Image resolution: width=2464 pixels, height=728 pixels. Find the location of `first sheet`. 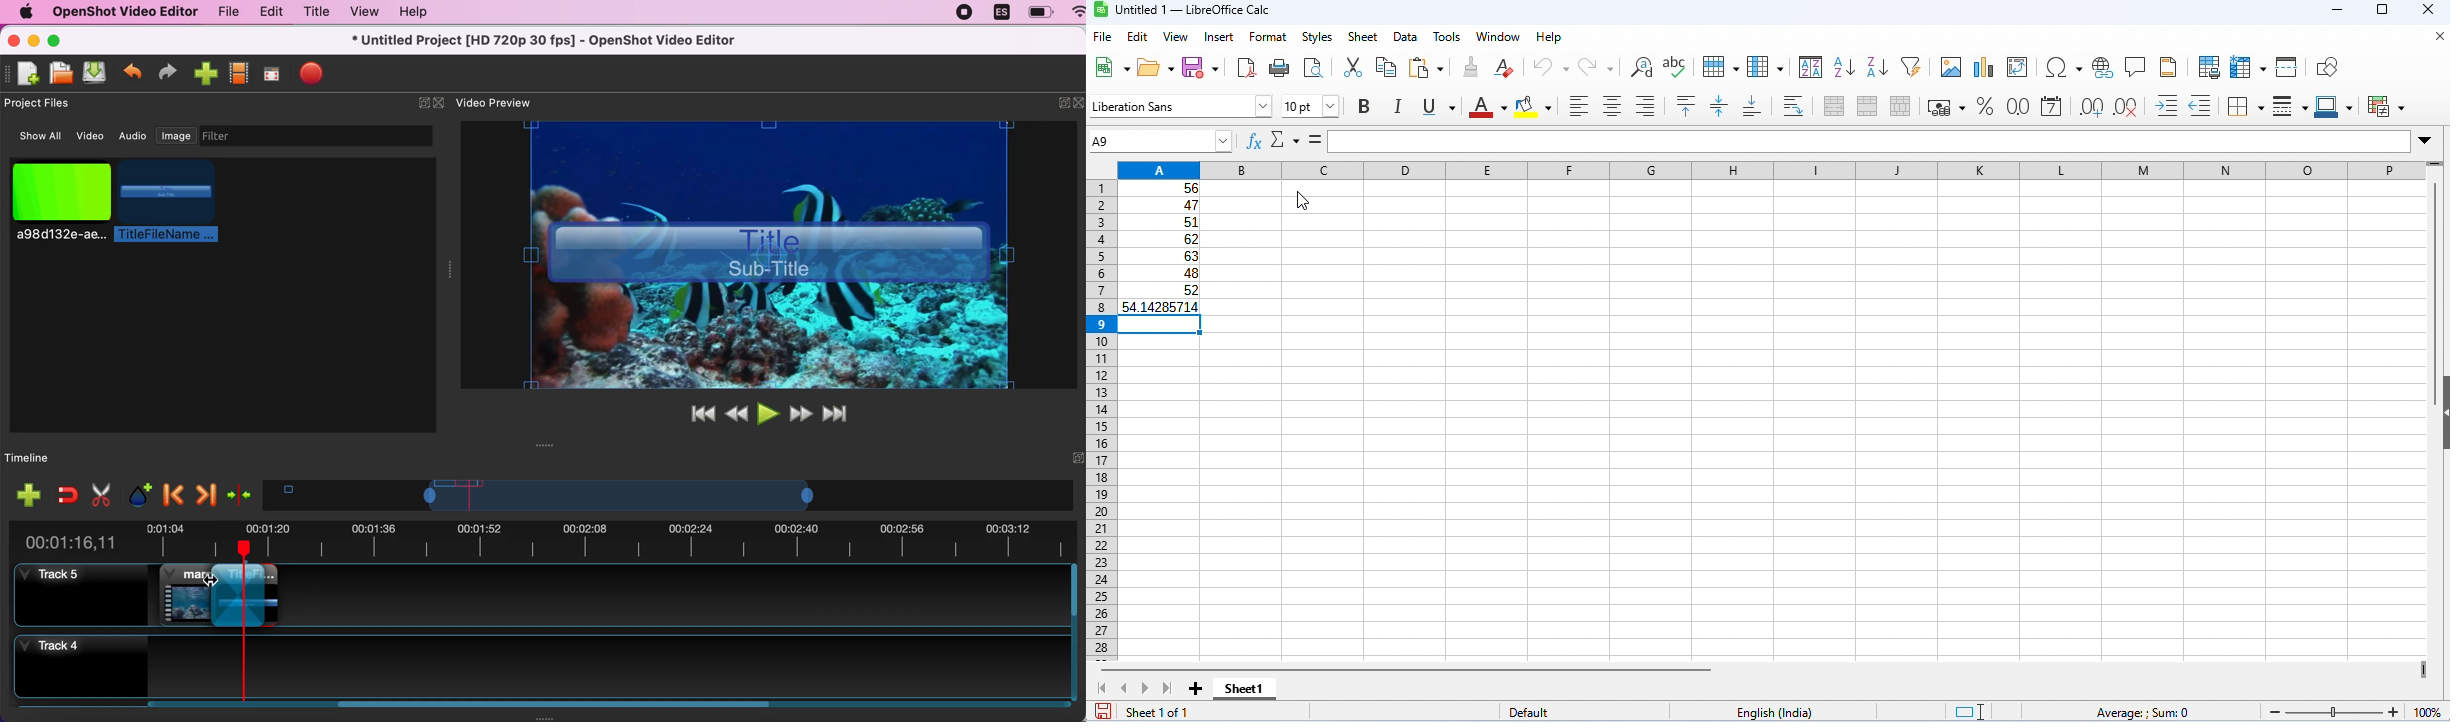

first sheet is located at coordinates (1106, 688).